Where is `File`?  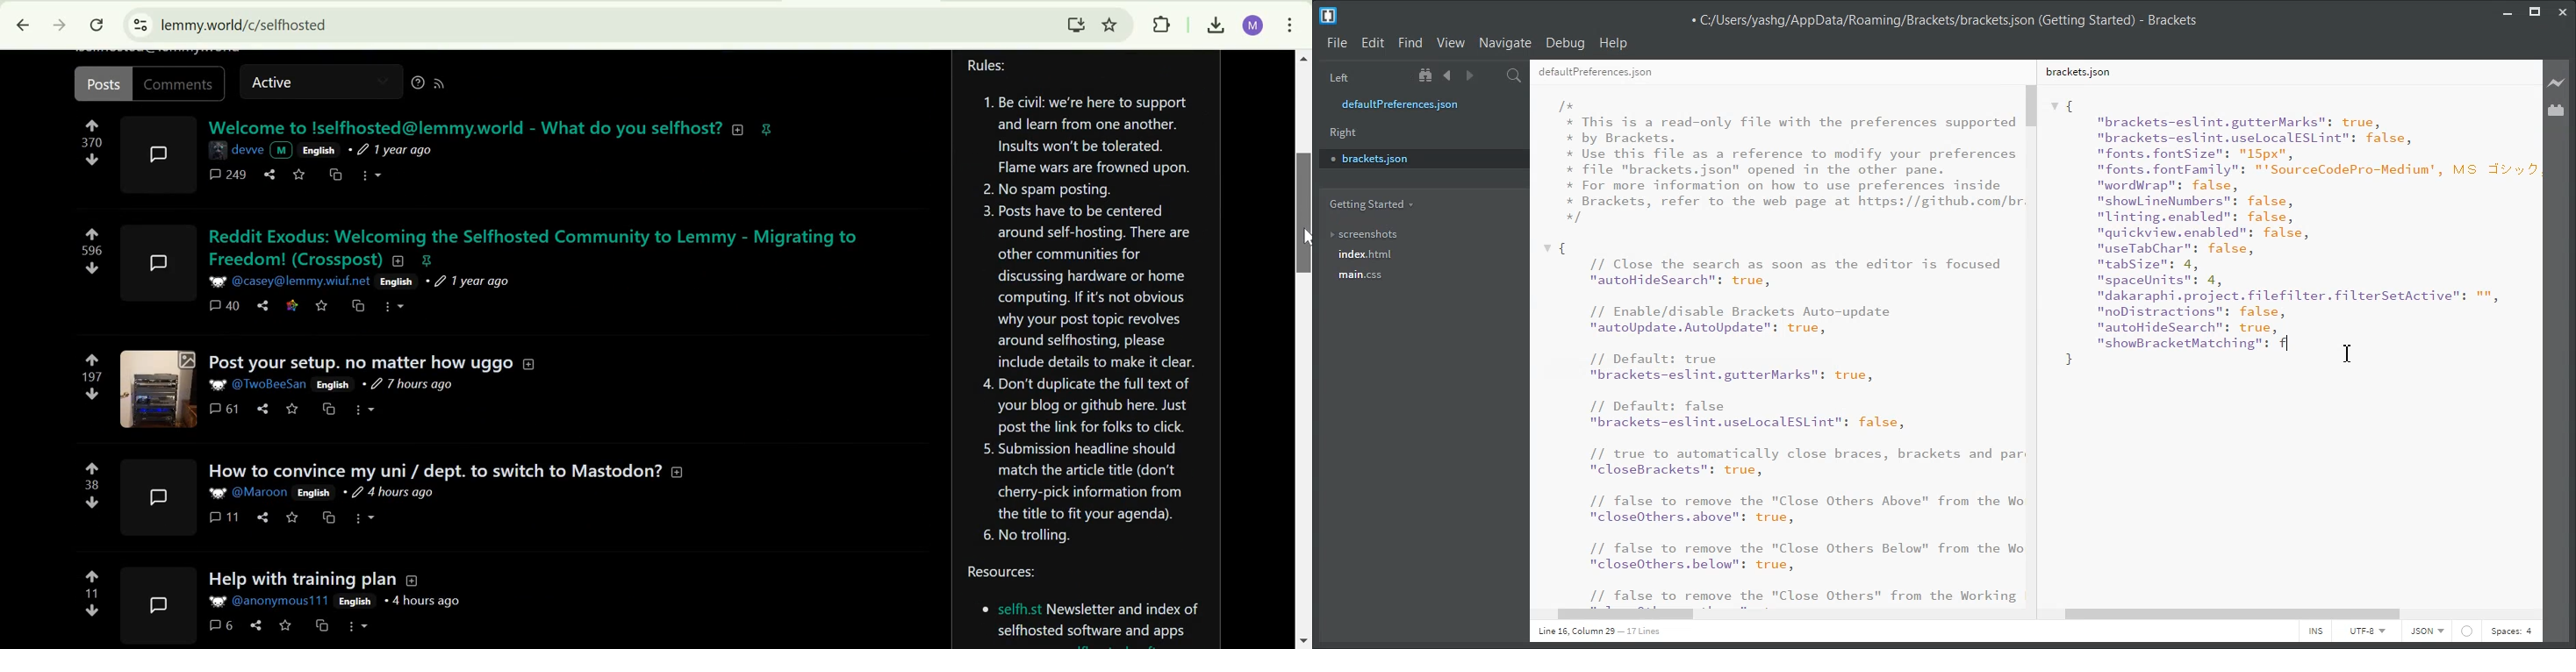 File is located at coordinates (1337, 44).